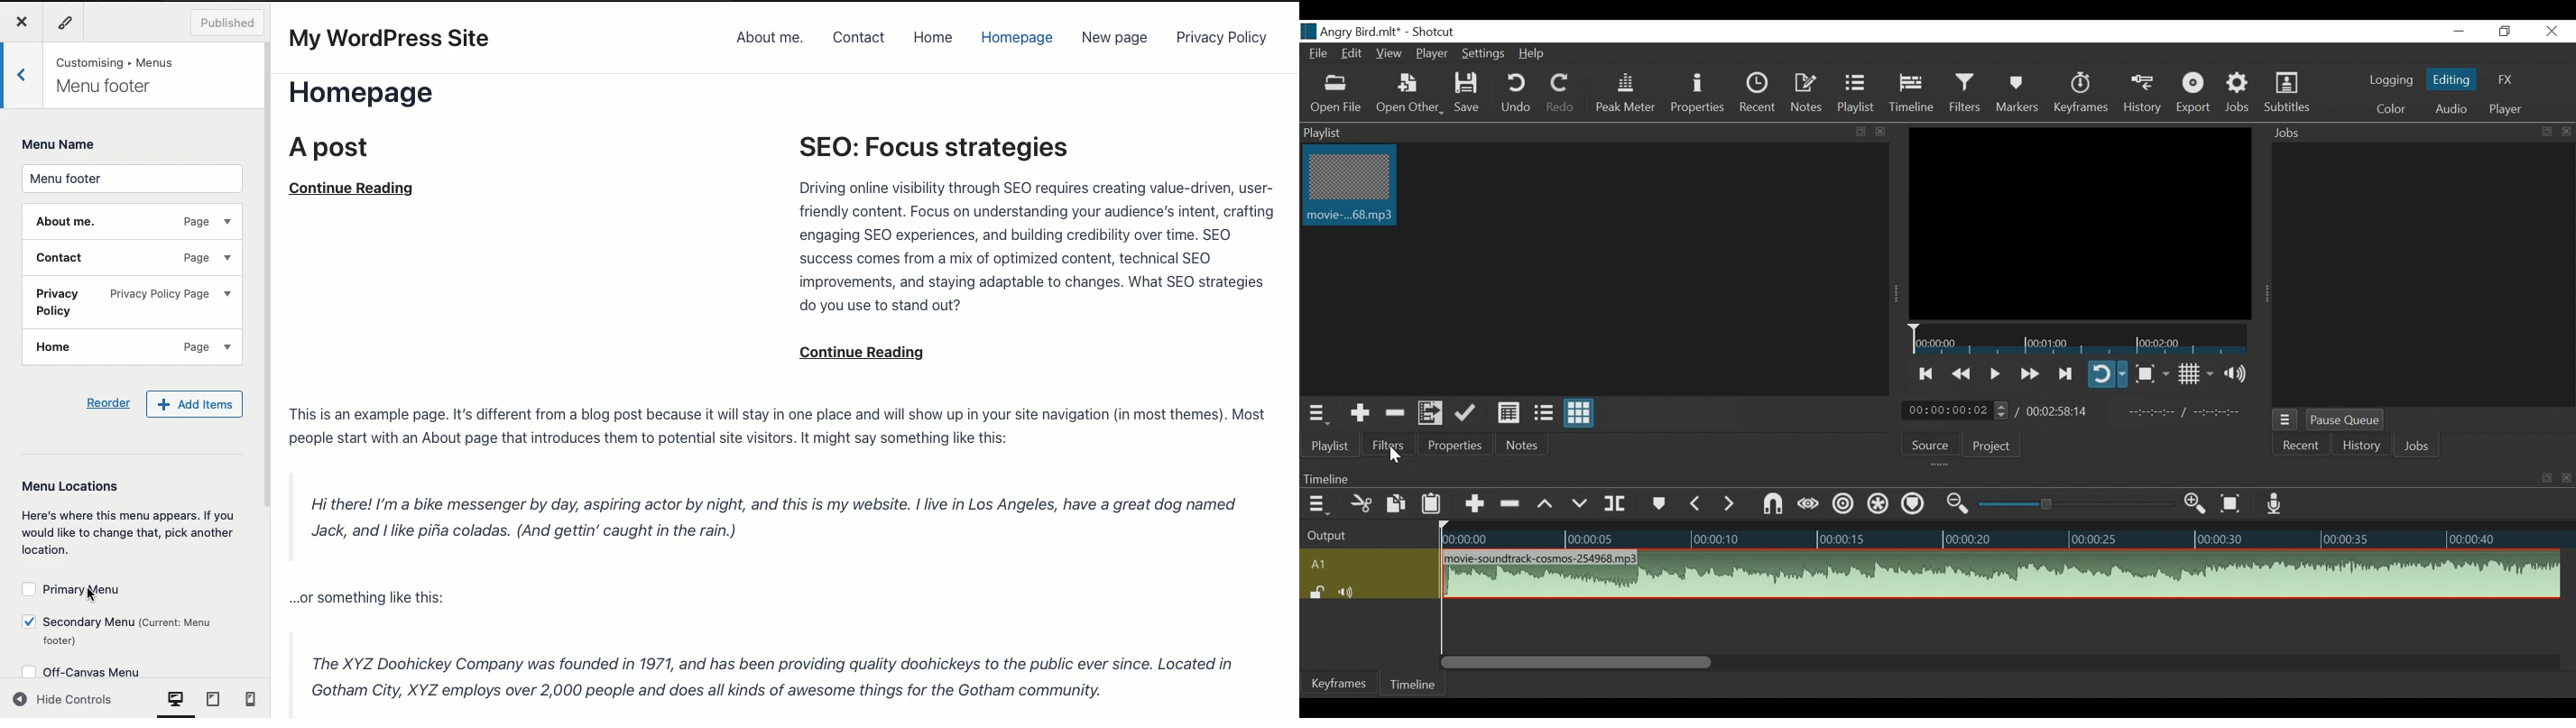  Describe the element at coordinates (2238, 376) in the screenshot. I see `Show volume control` at that location.